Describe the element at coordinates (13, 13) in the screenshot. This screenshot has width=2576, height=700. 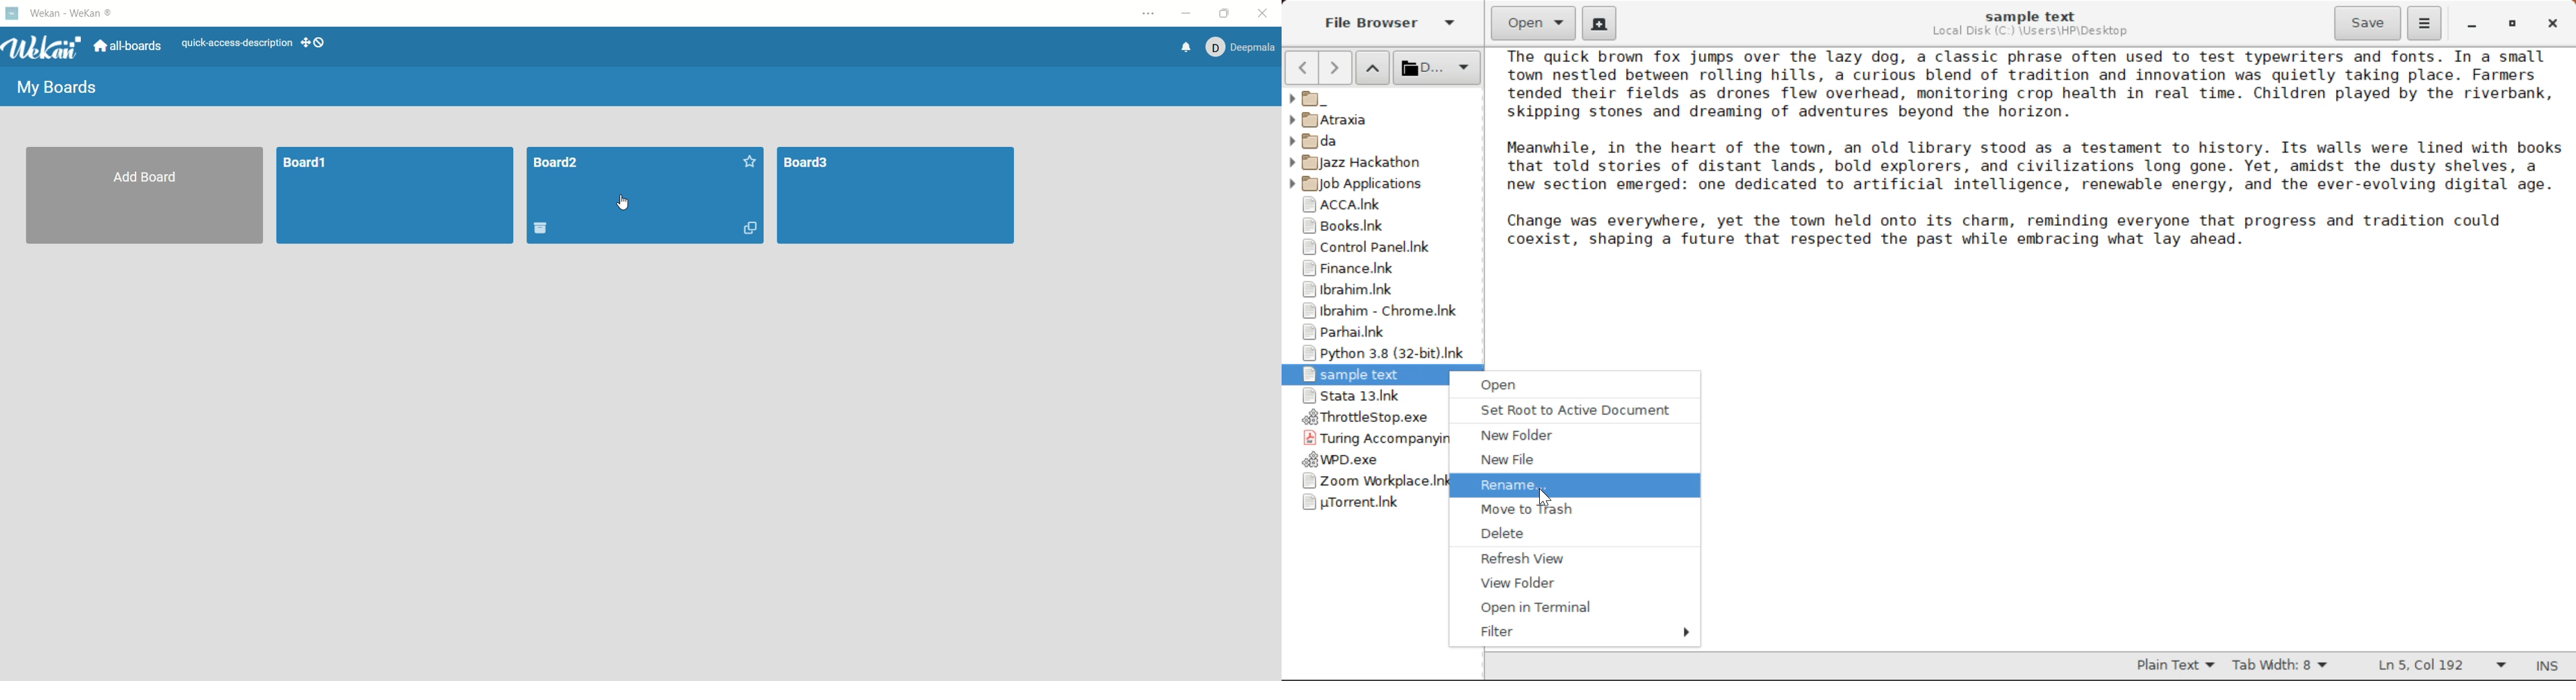
I see `logo` at that location.